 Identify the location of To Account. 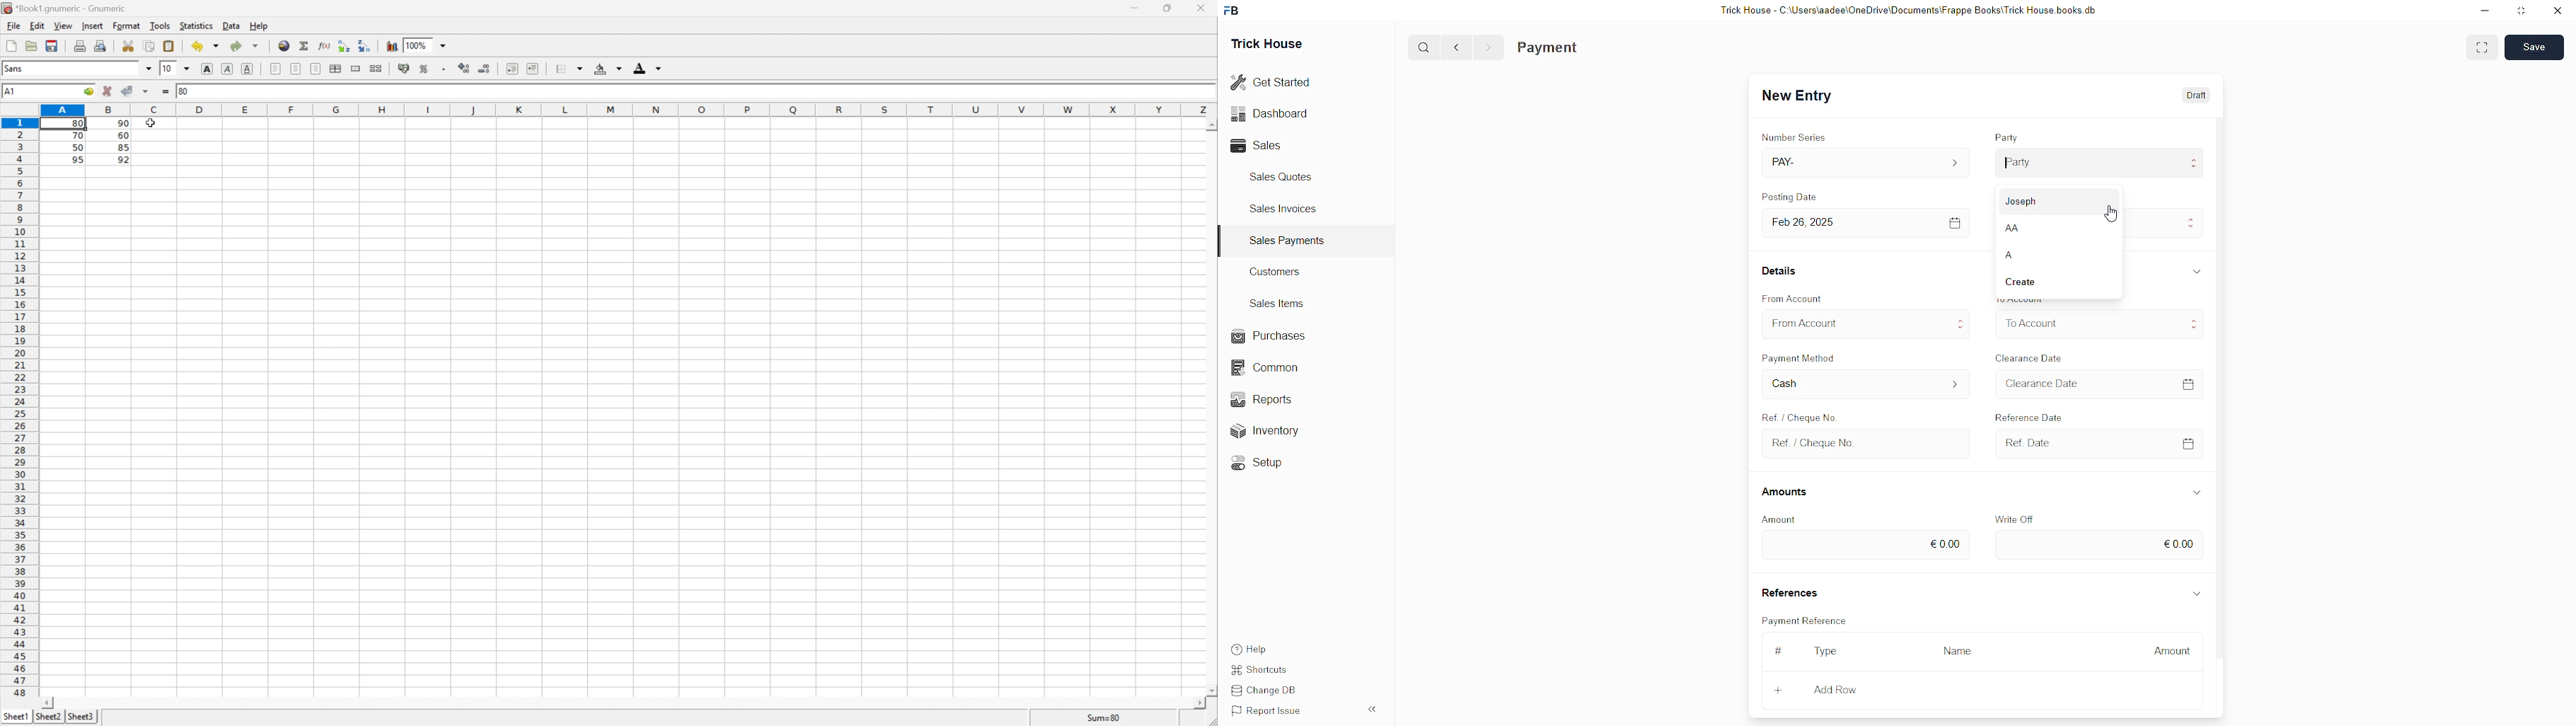
(2099, 323).